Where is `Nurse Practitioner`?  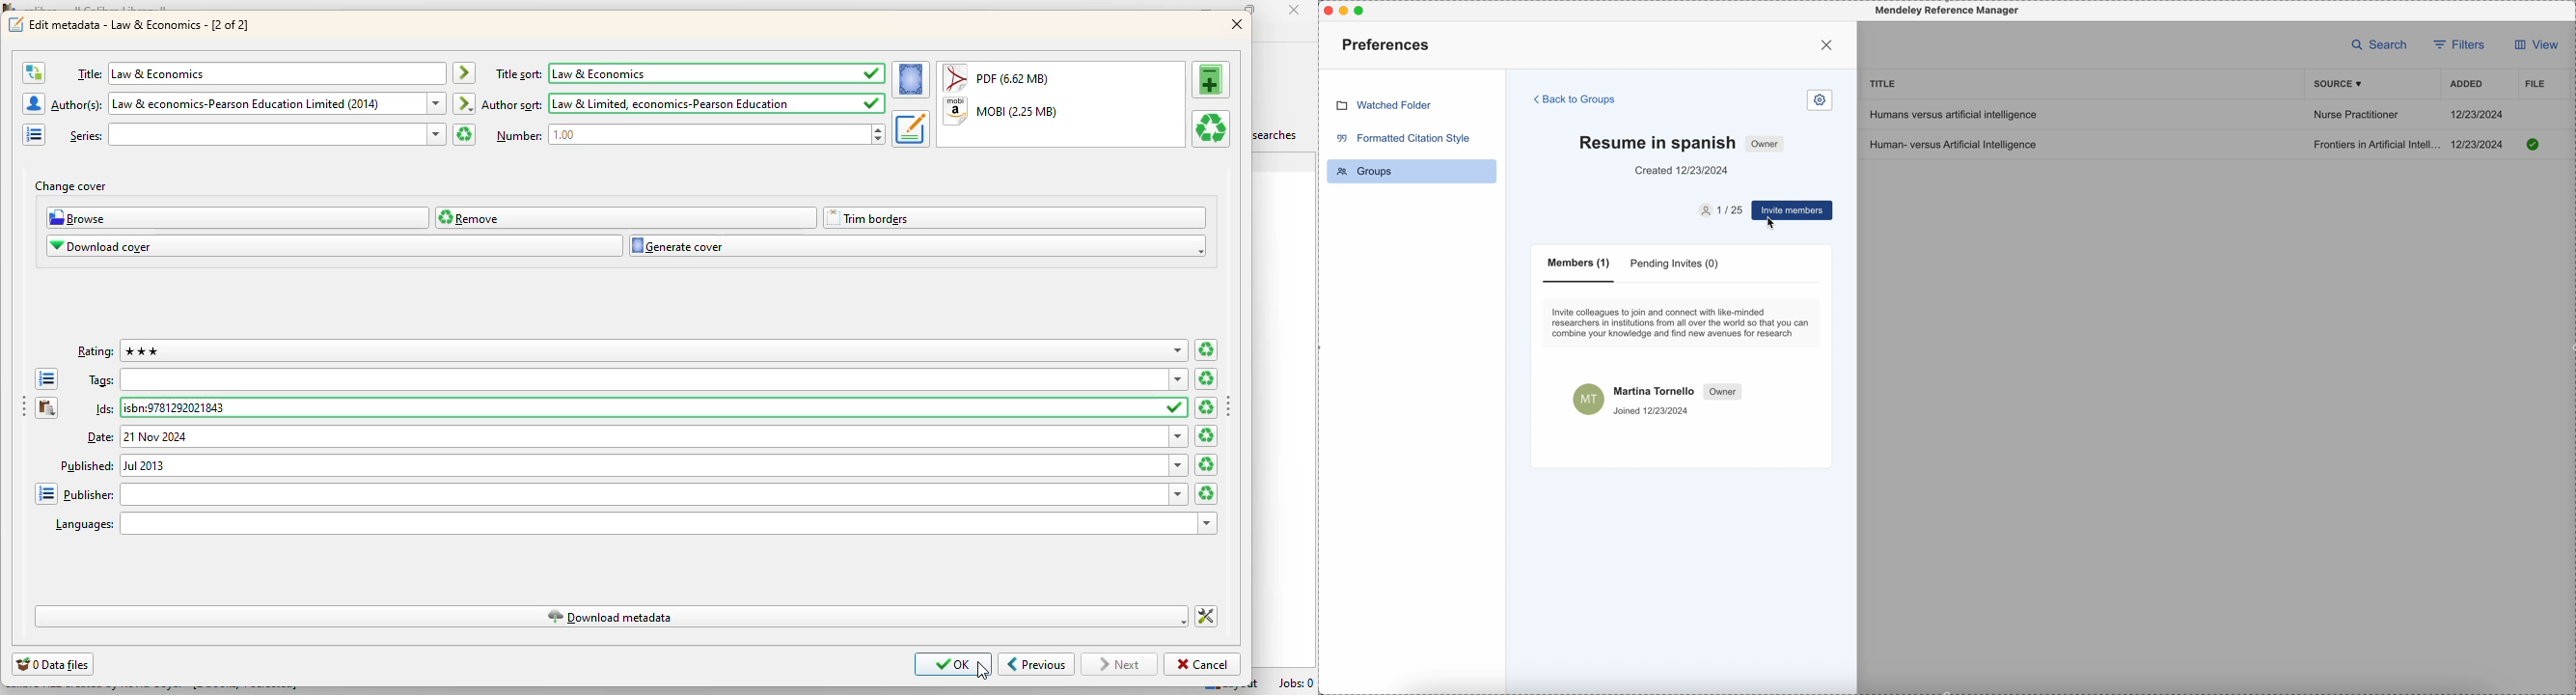 Nurse Practitioner is located at coordinates (2356, 116).